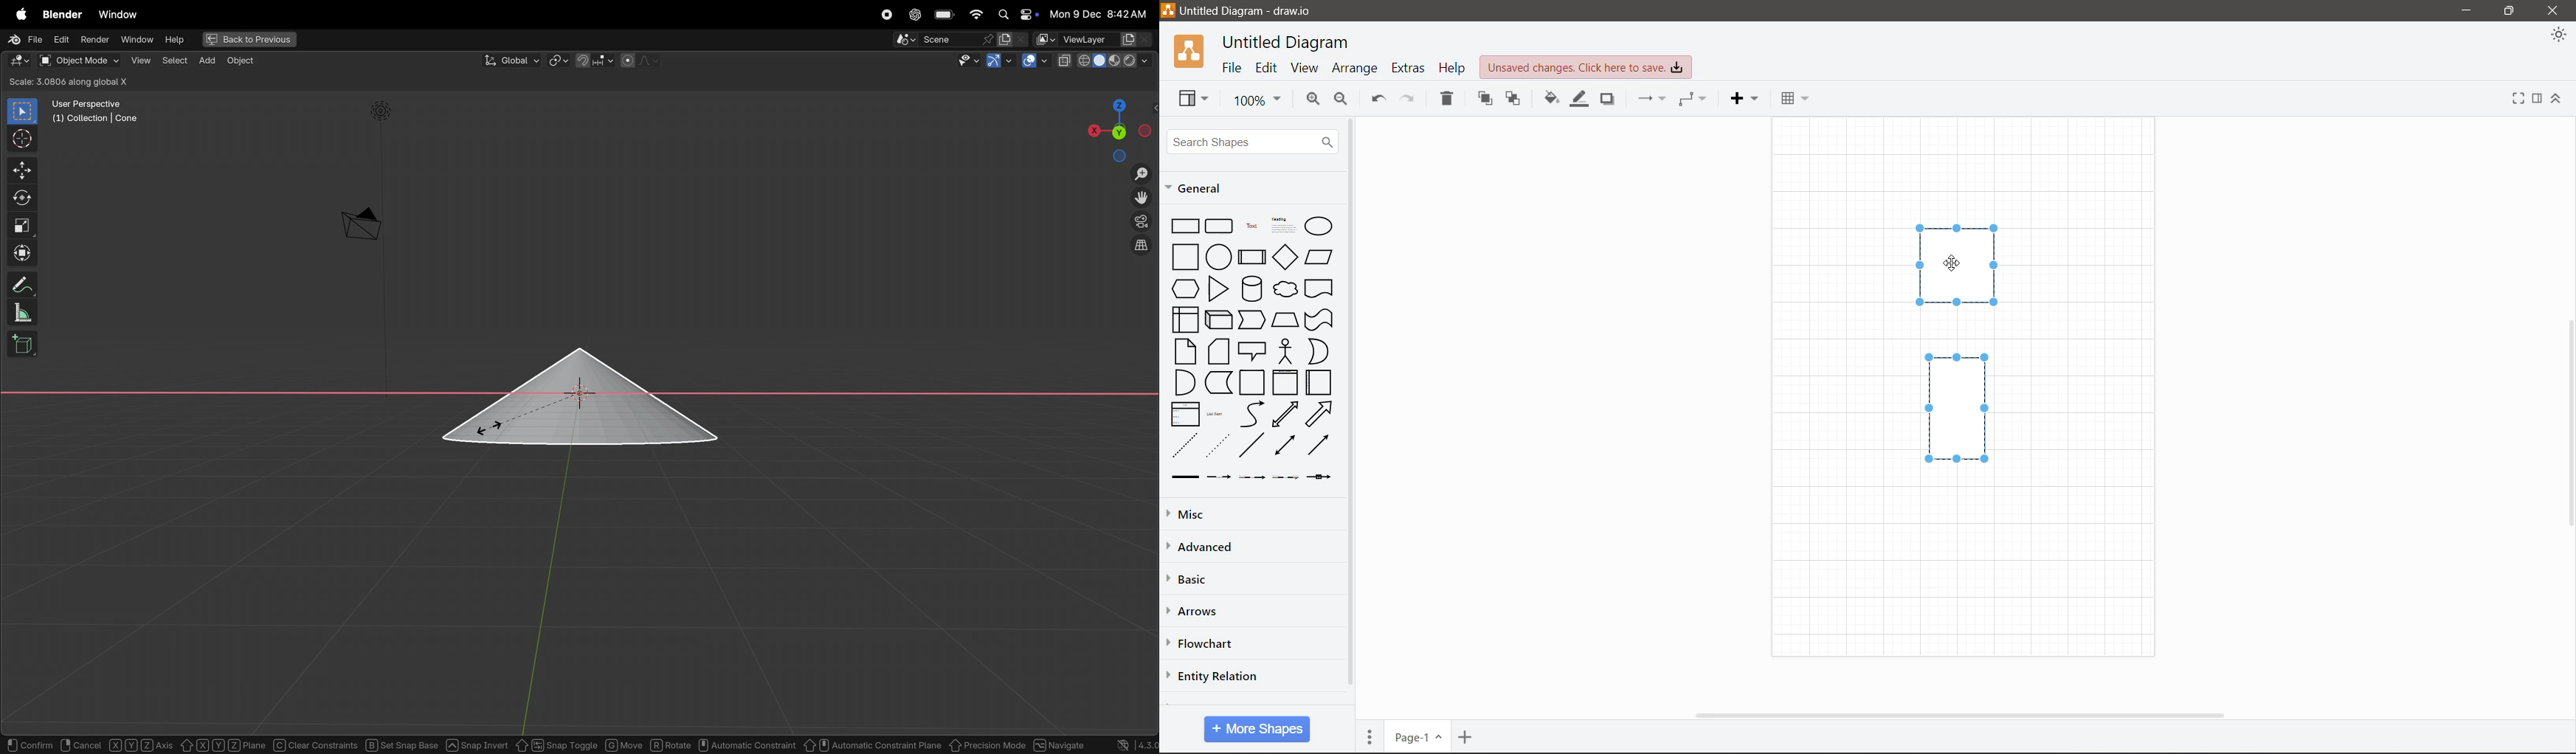 The image size is (2576, 756). I want to click on Format, so click(2538, 100).